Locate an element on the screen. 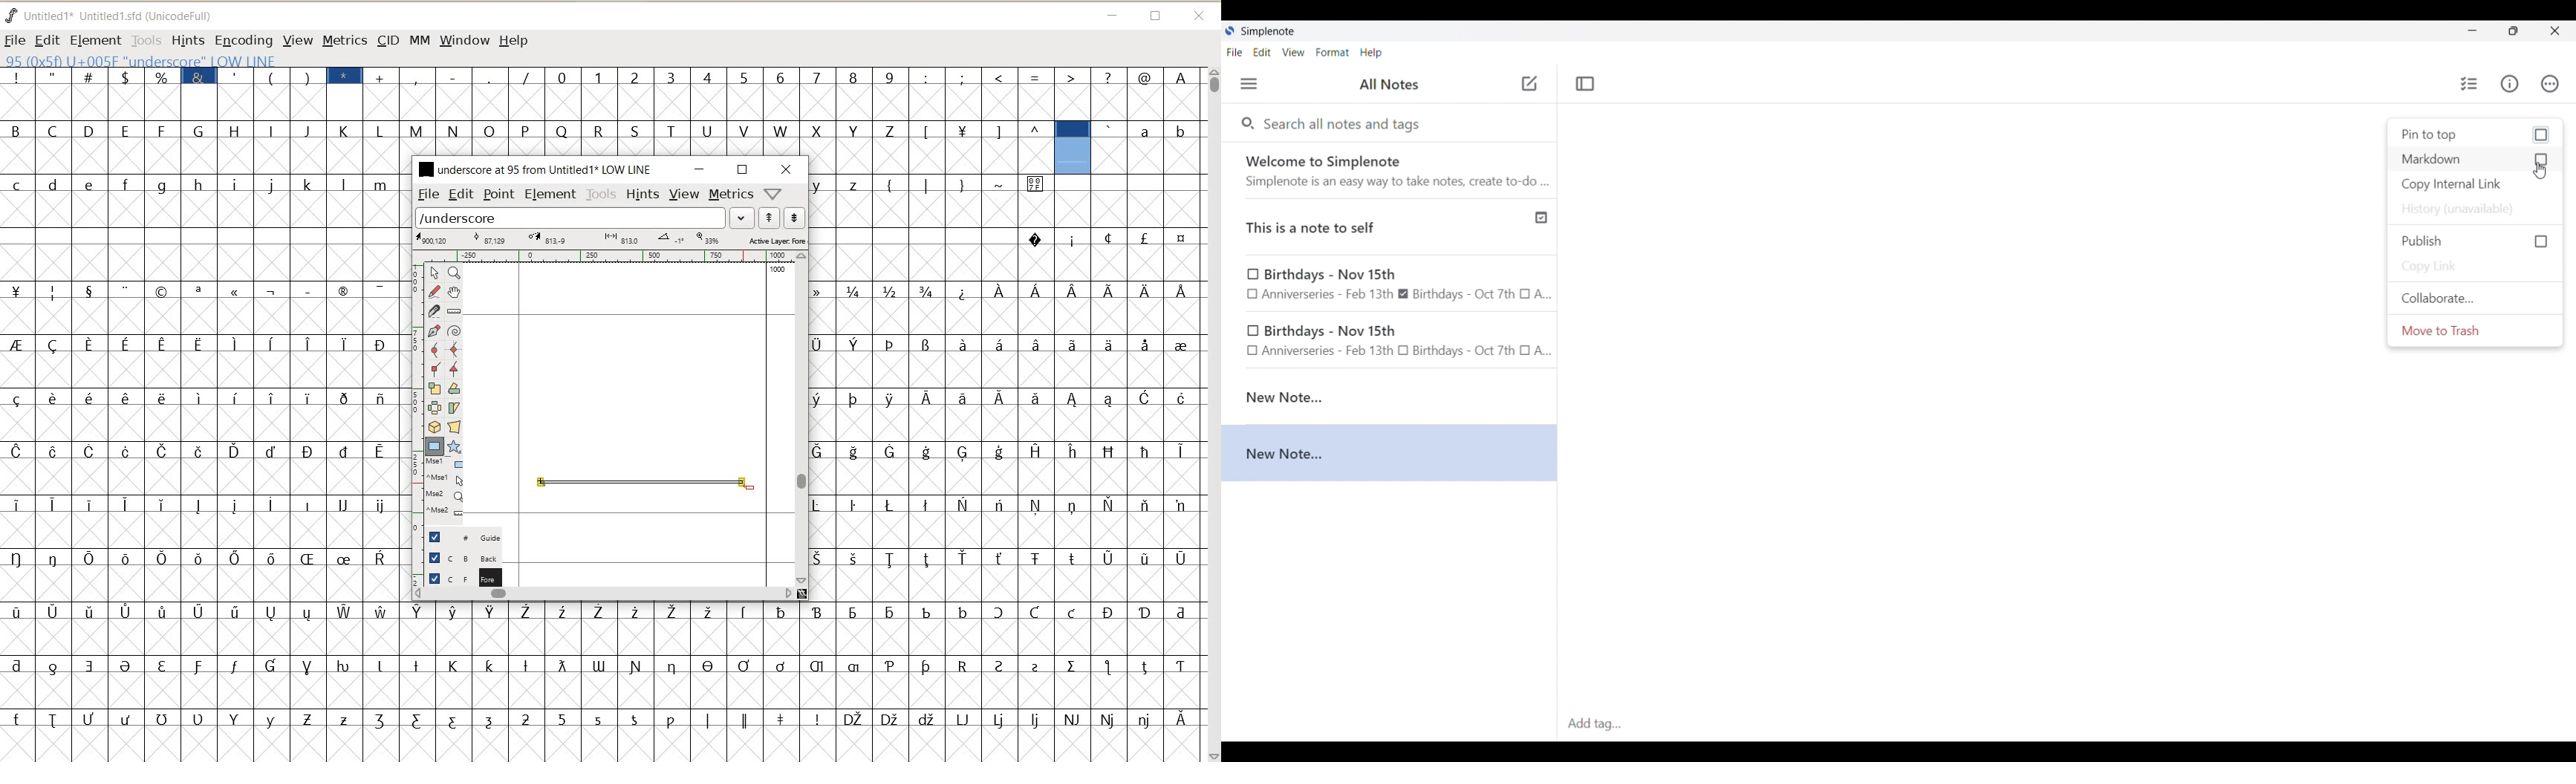 The height and width of the screenshot is (784, 2576). flip the selection is located at coordinates (434, 407).